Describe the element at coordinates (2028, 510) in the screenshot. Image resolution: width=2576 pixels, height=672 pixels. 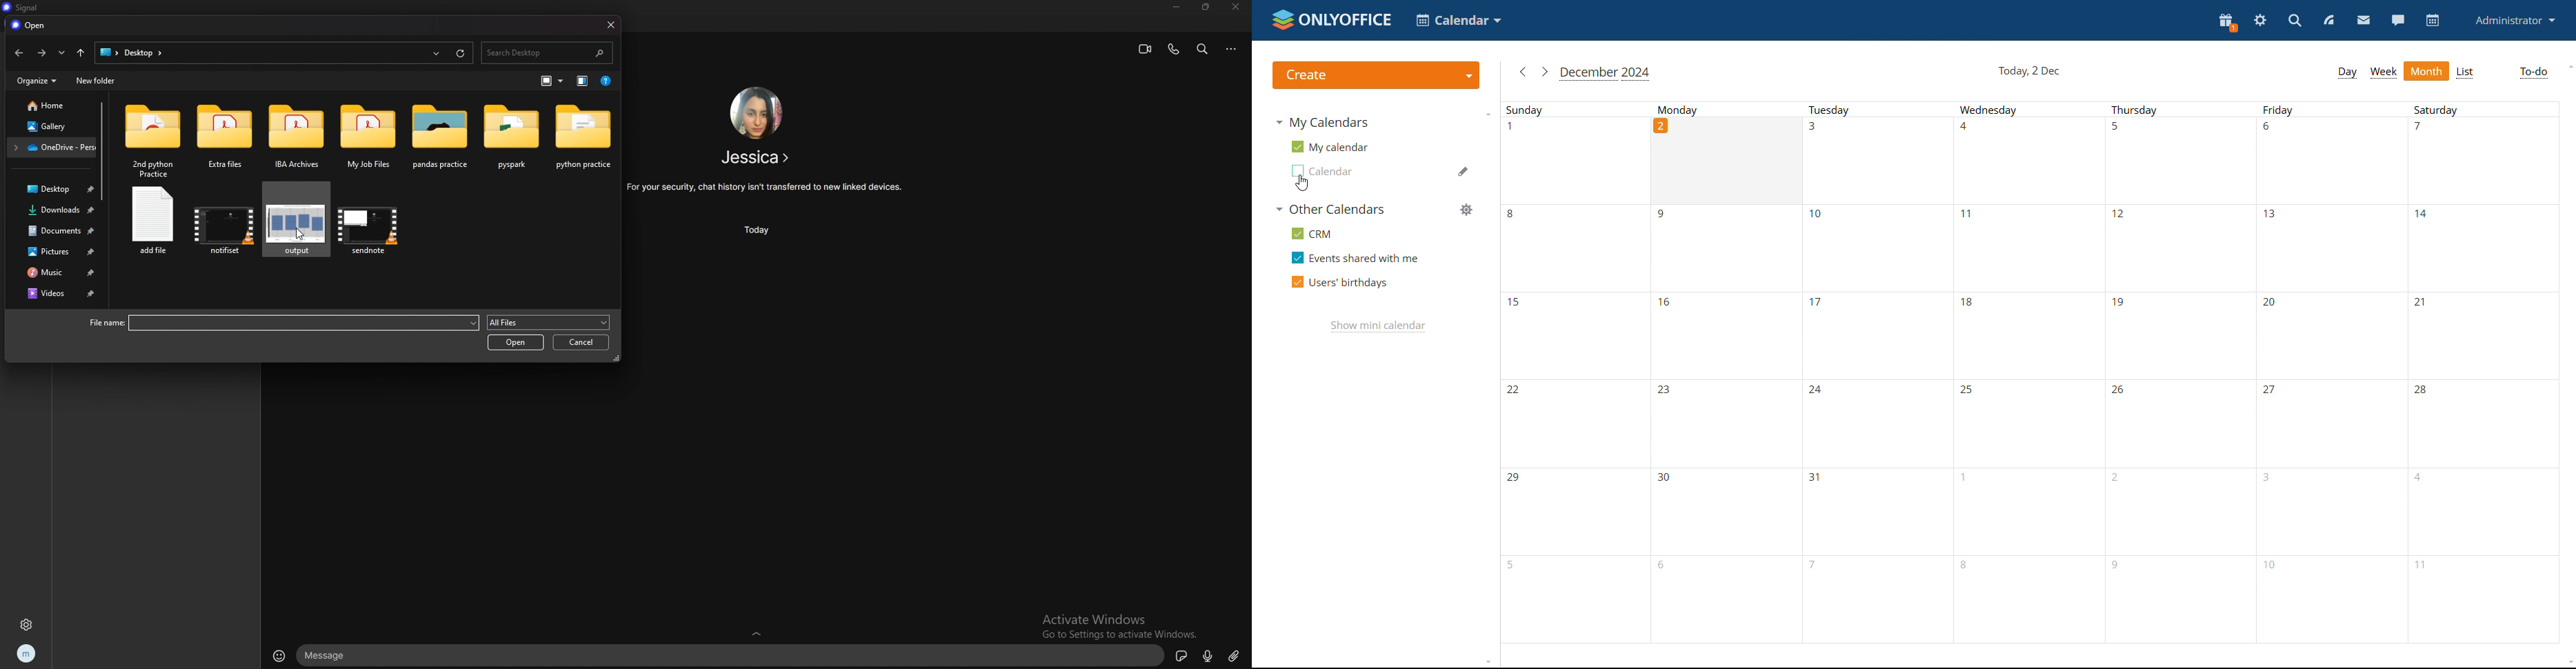
I see `1` at that location.